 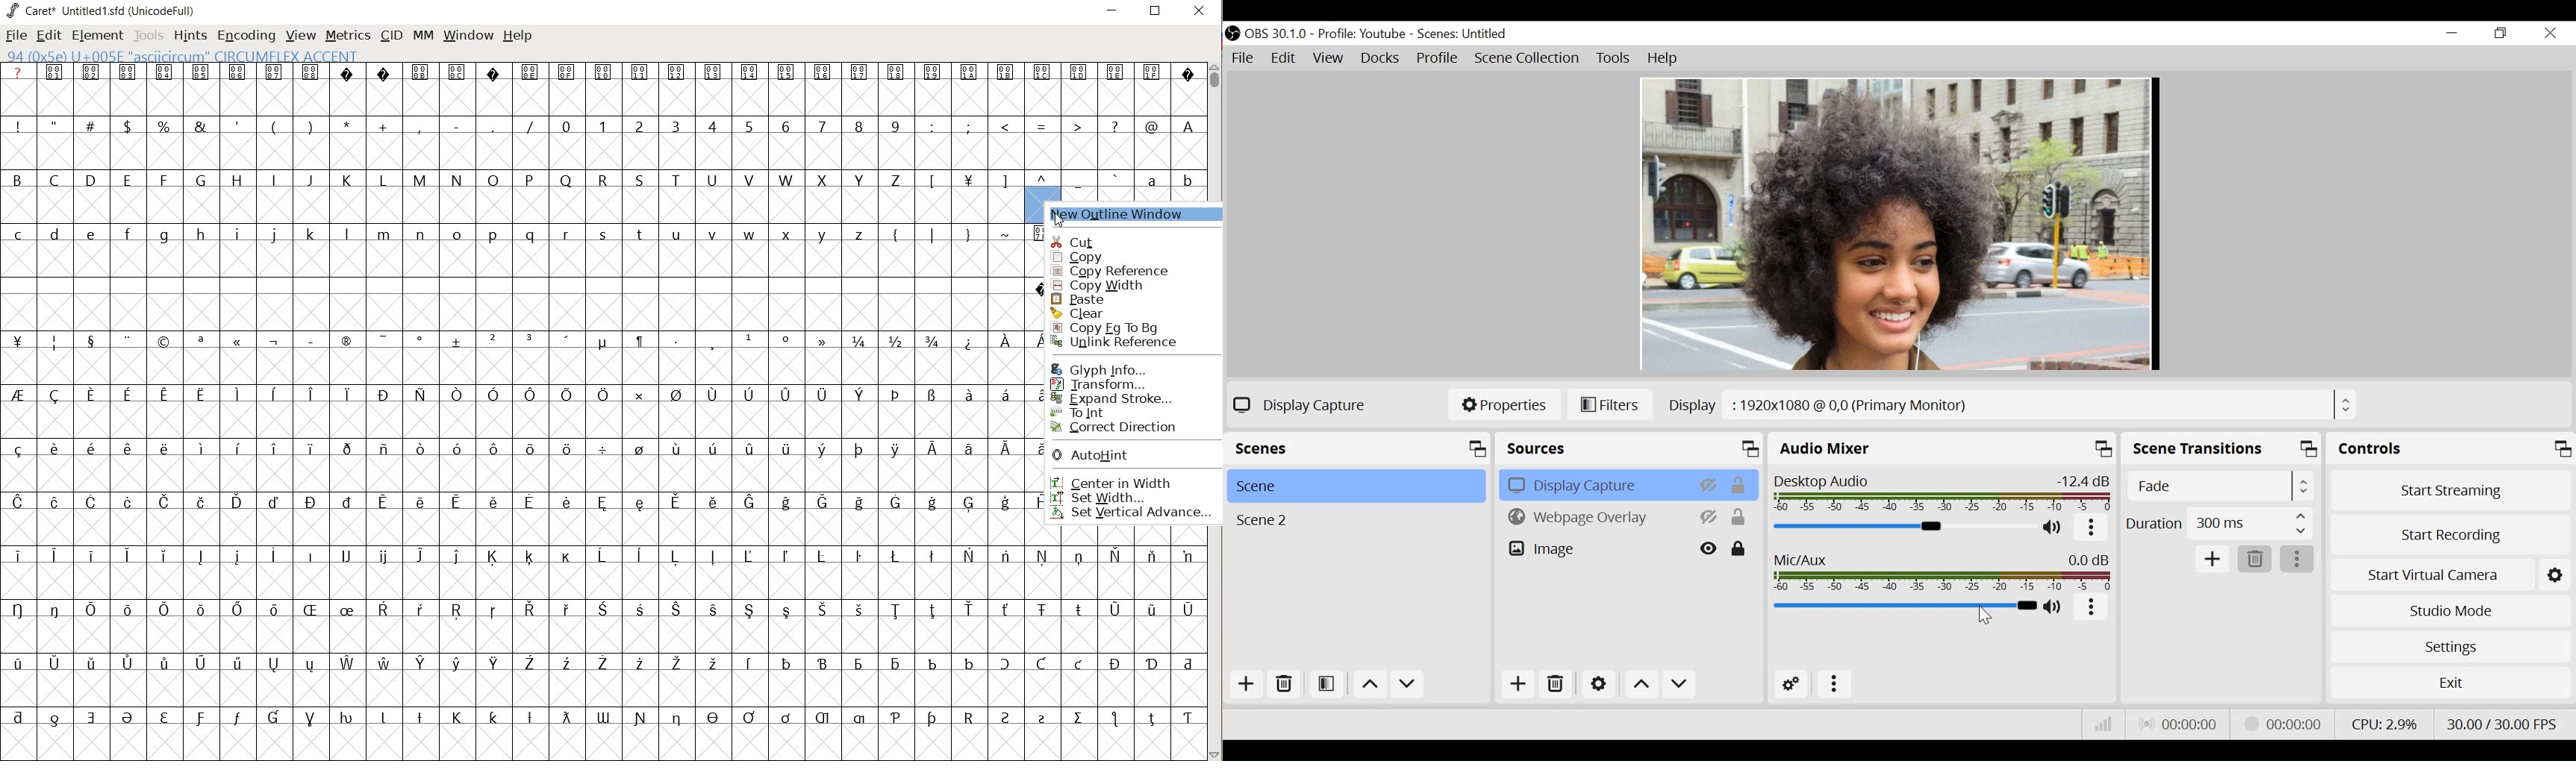 I want to click on MM, so click(x=420, y=35).